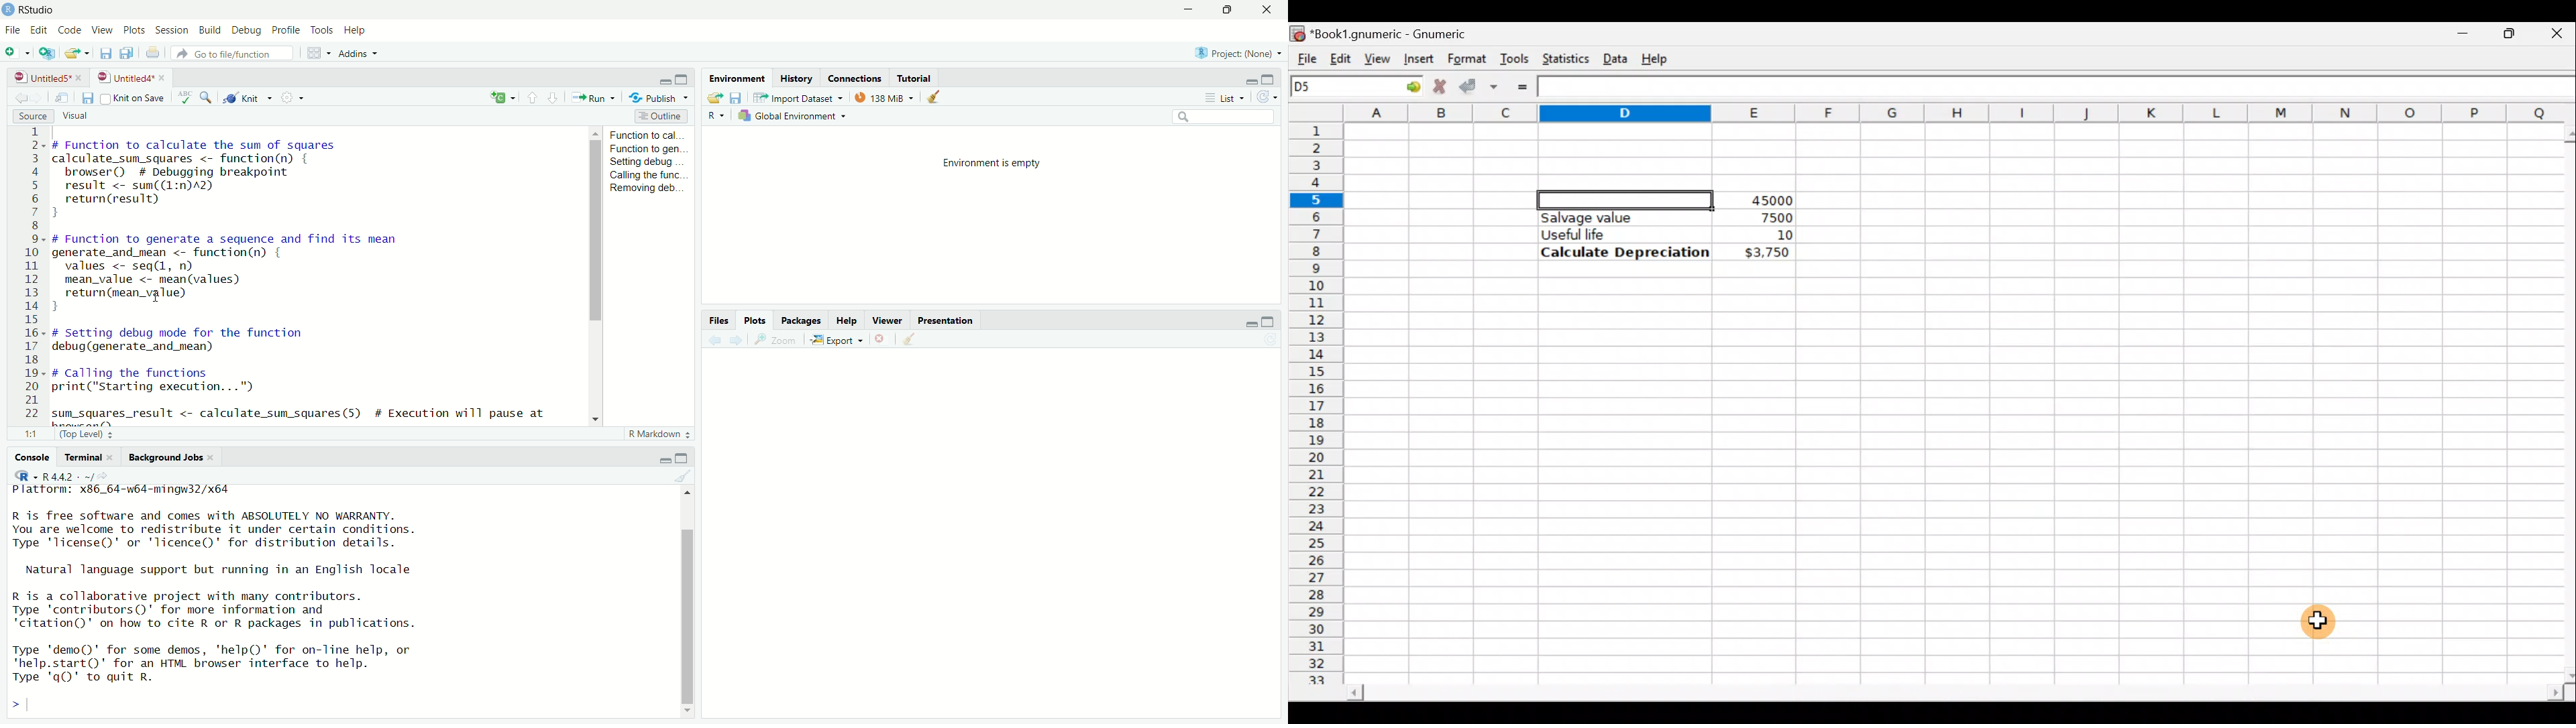  I want to click on minimize, so click(1246, 80).